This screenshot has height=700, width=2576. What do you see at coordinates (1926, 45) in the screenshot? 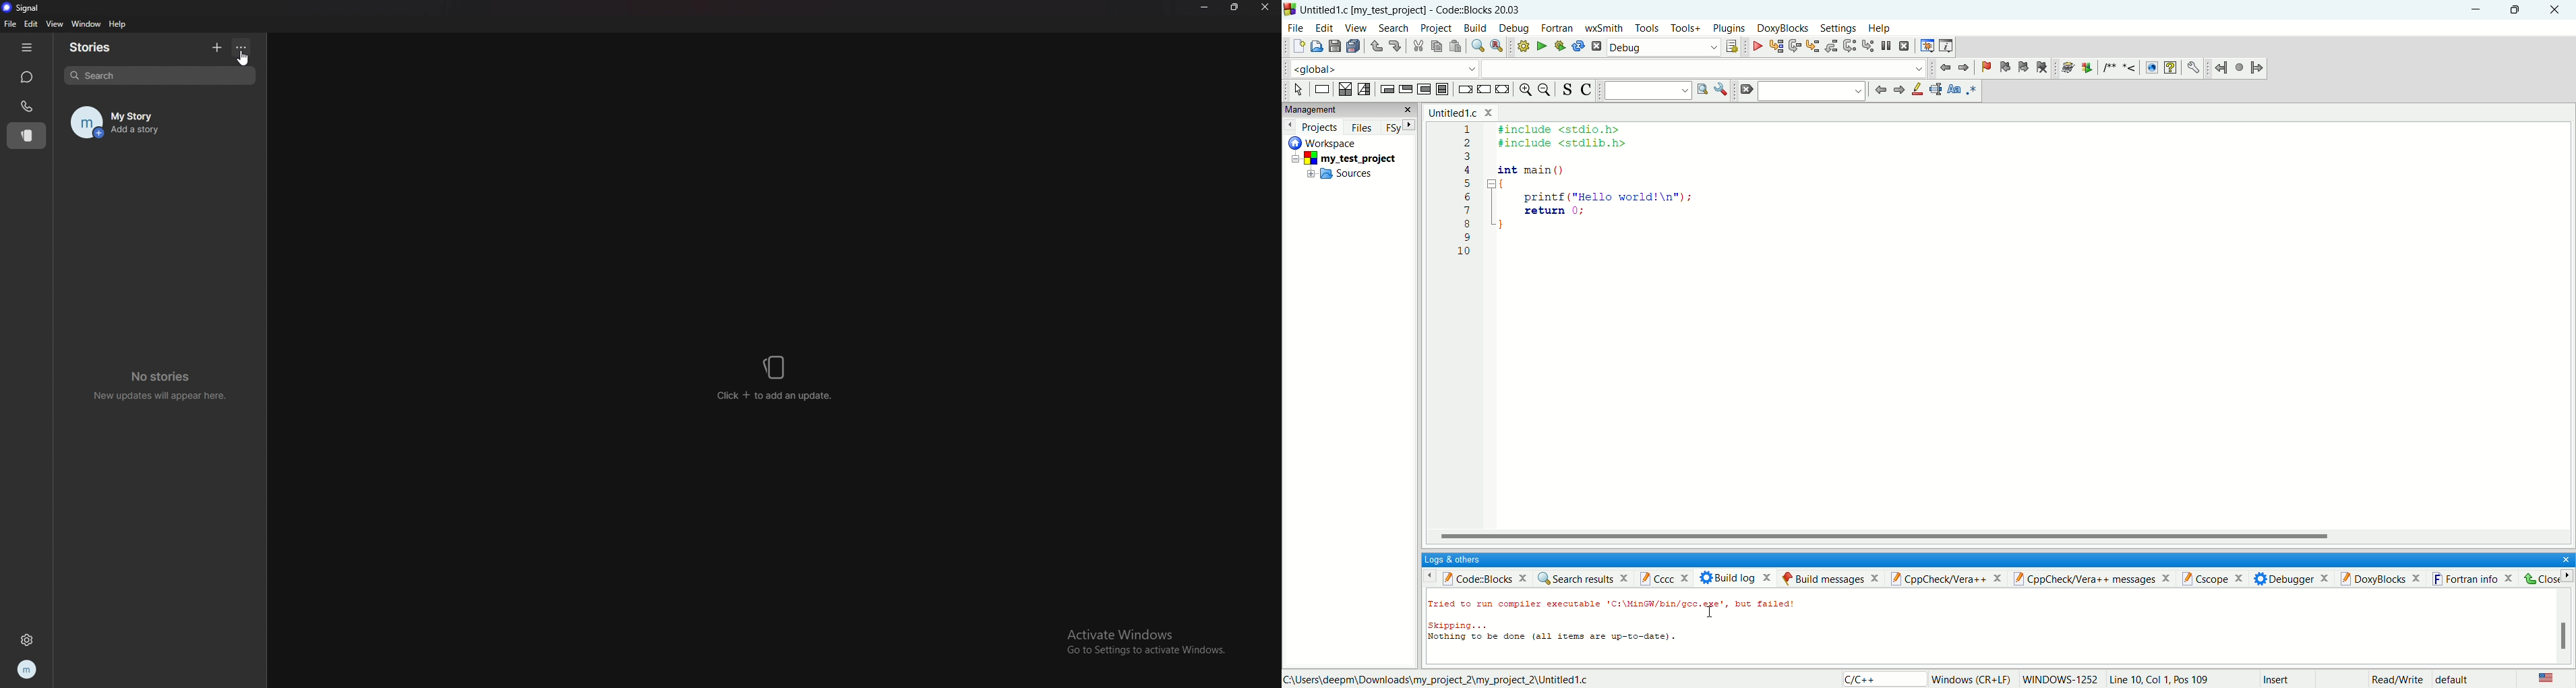
I see `debugging` at bounding box center [1926, 45].